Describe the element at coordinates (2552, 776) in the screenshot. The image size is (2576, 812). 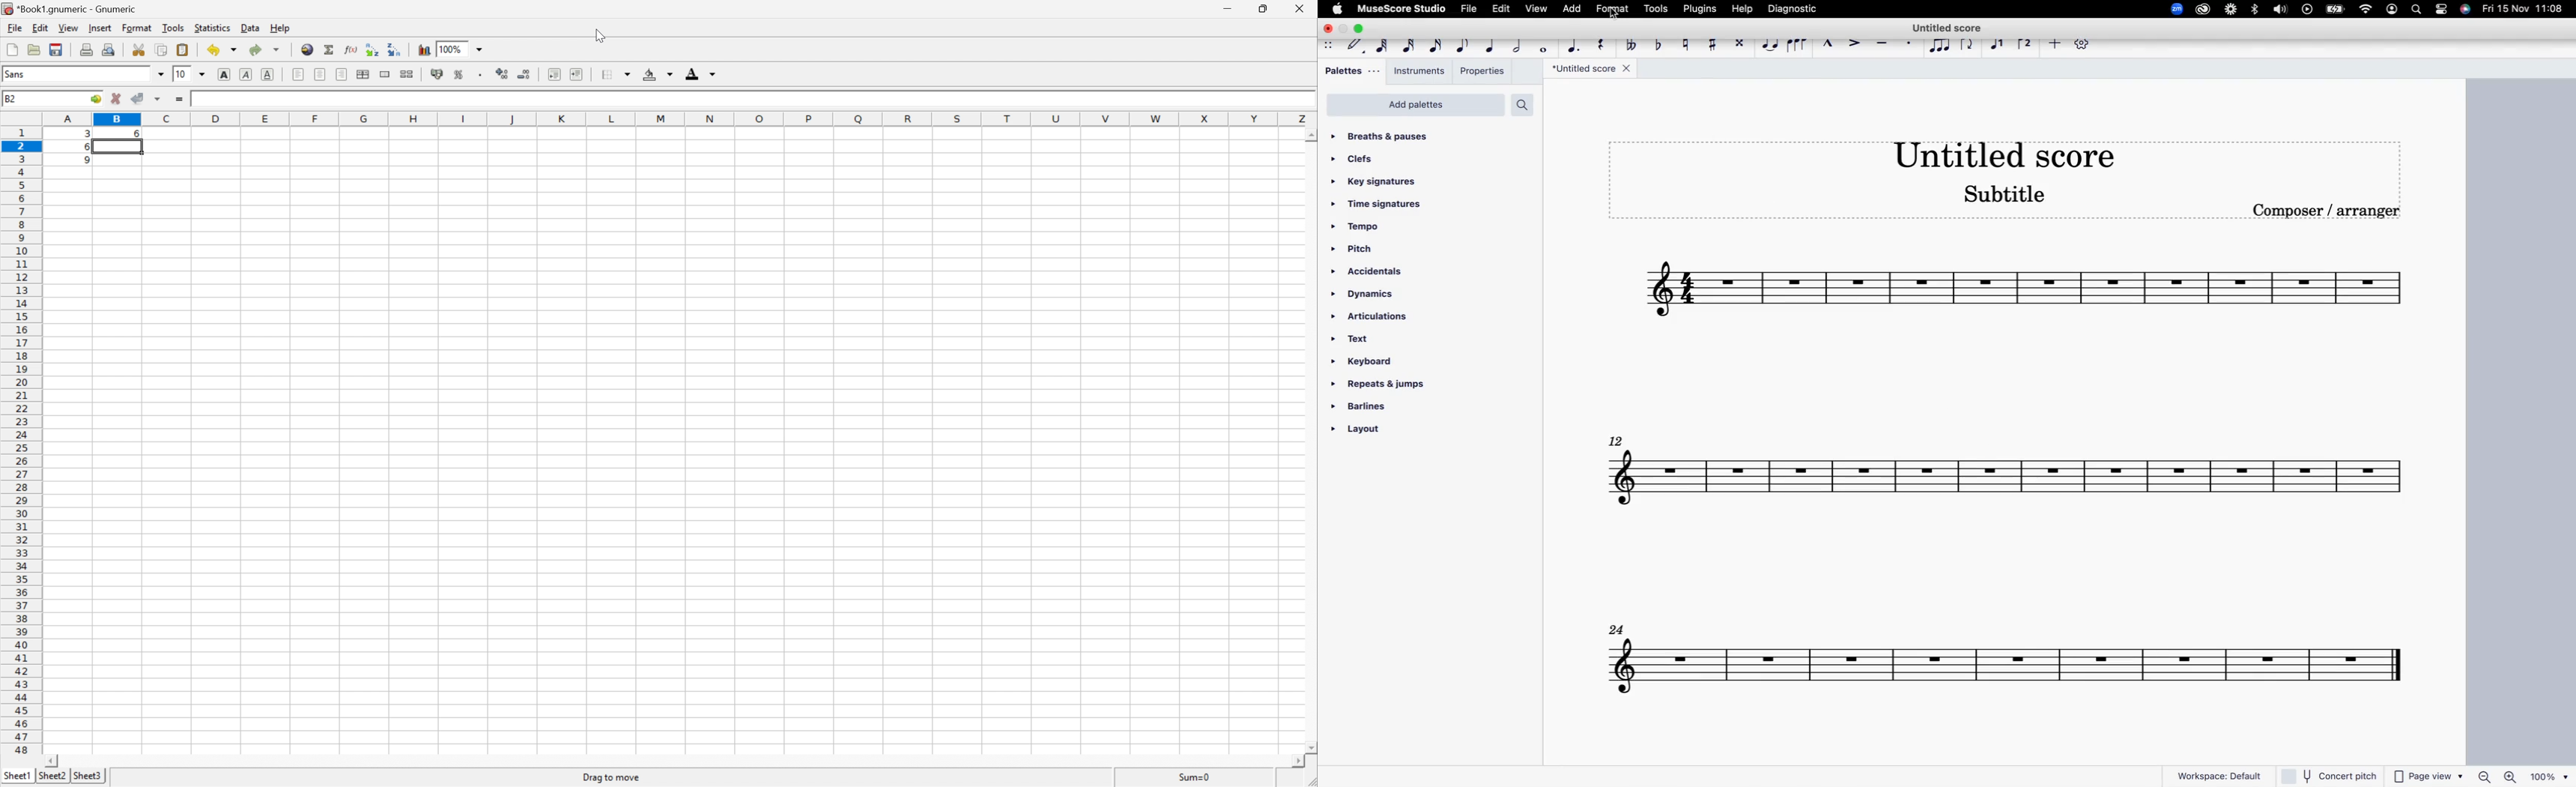
I see `zoom percentage` at that location.